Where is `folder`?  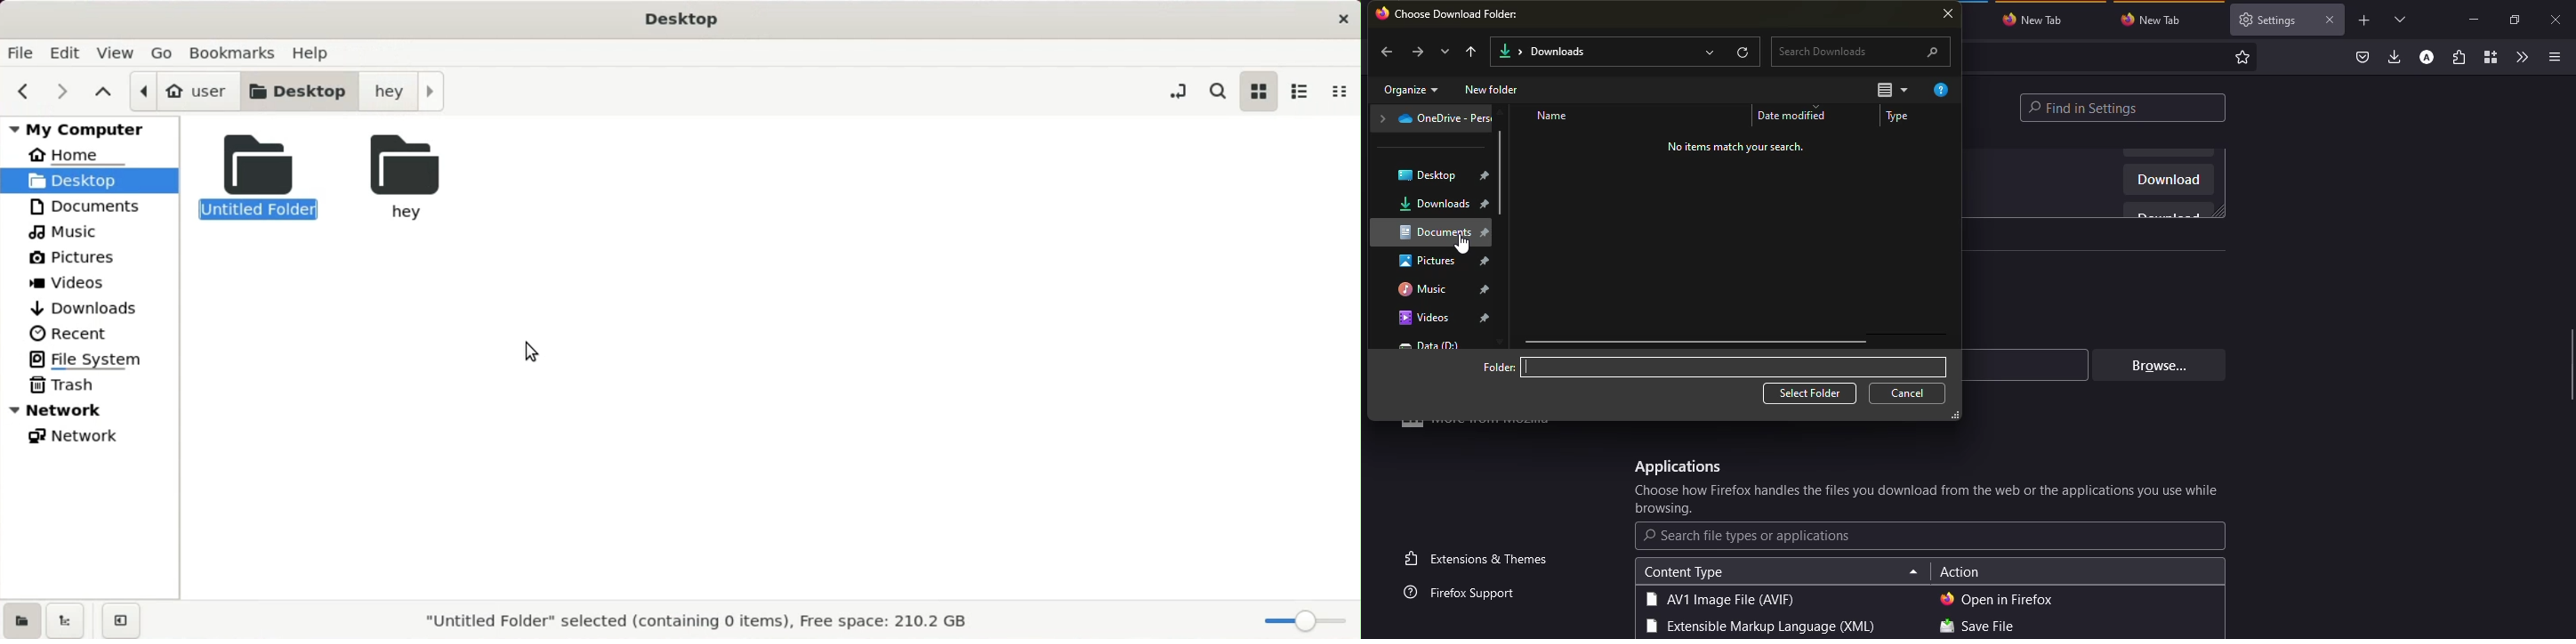
folder is located at coordinates (1500, 367).